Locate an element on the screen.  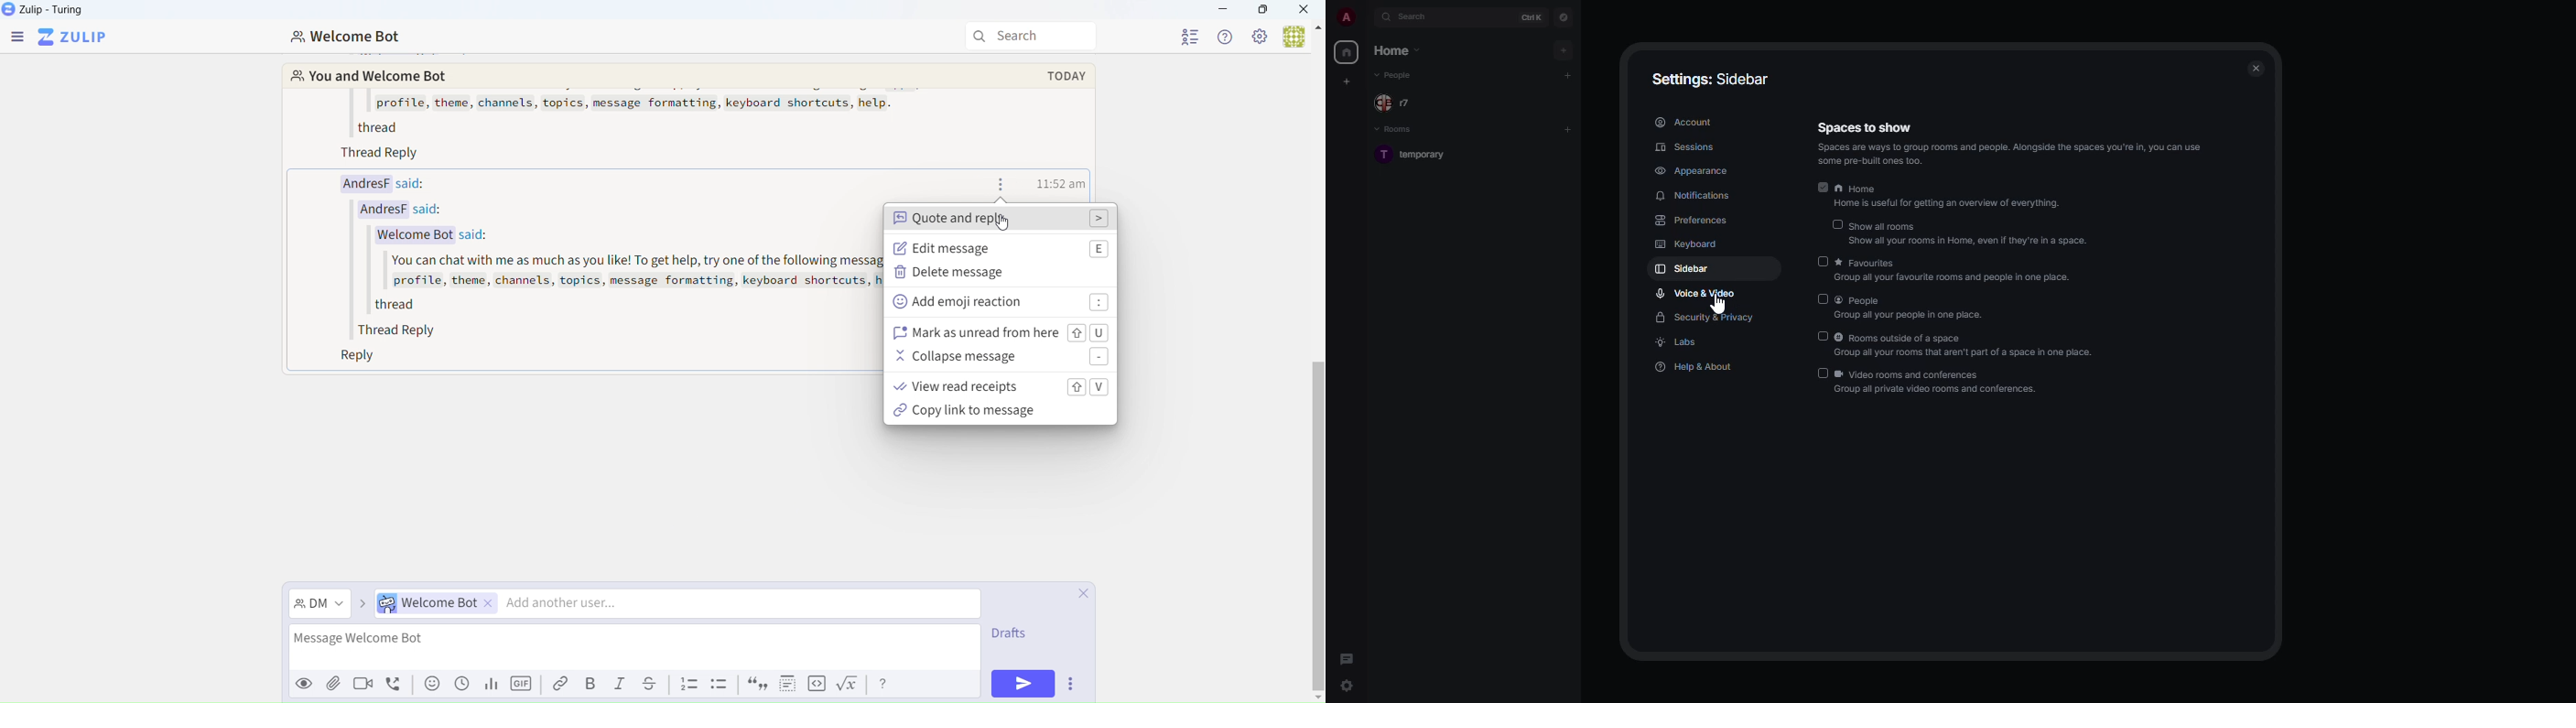
home is located at coordinates (1946, 197).